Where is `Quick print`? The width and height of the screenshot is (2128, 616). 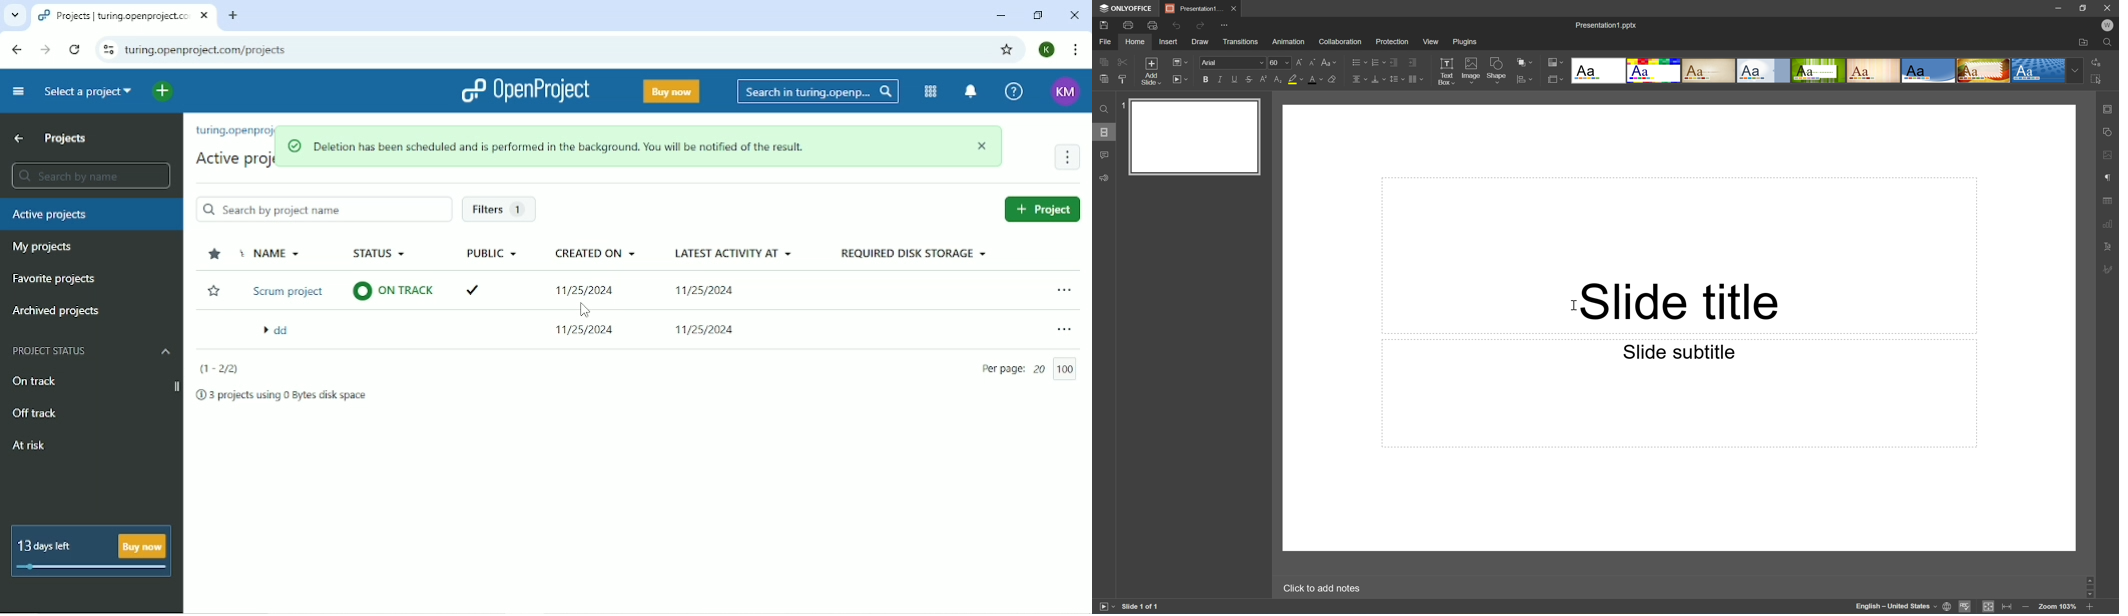
Quick print is located at coordinates (1151, 26).